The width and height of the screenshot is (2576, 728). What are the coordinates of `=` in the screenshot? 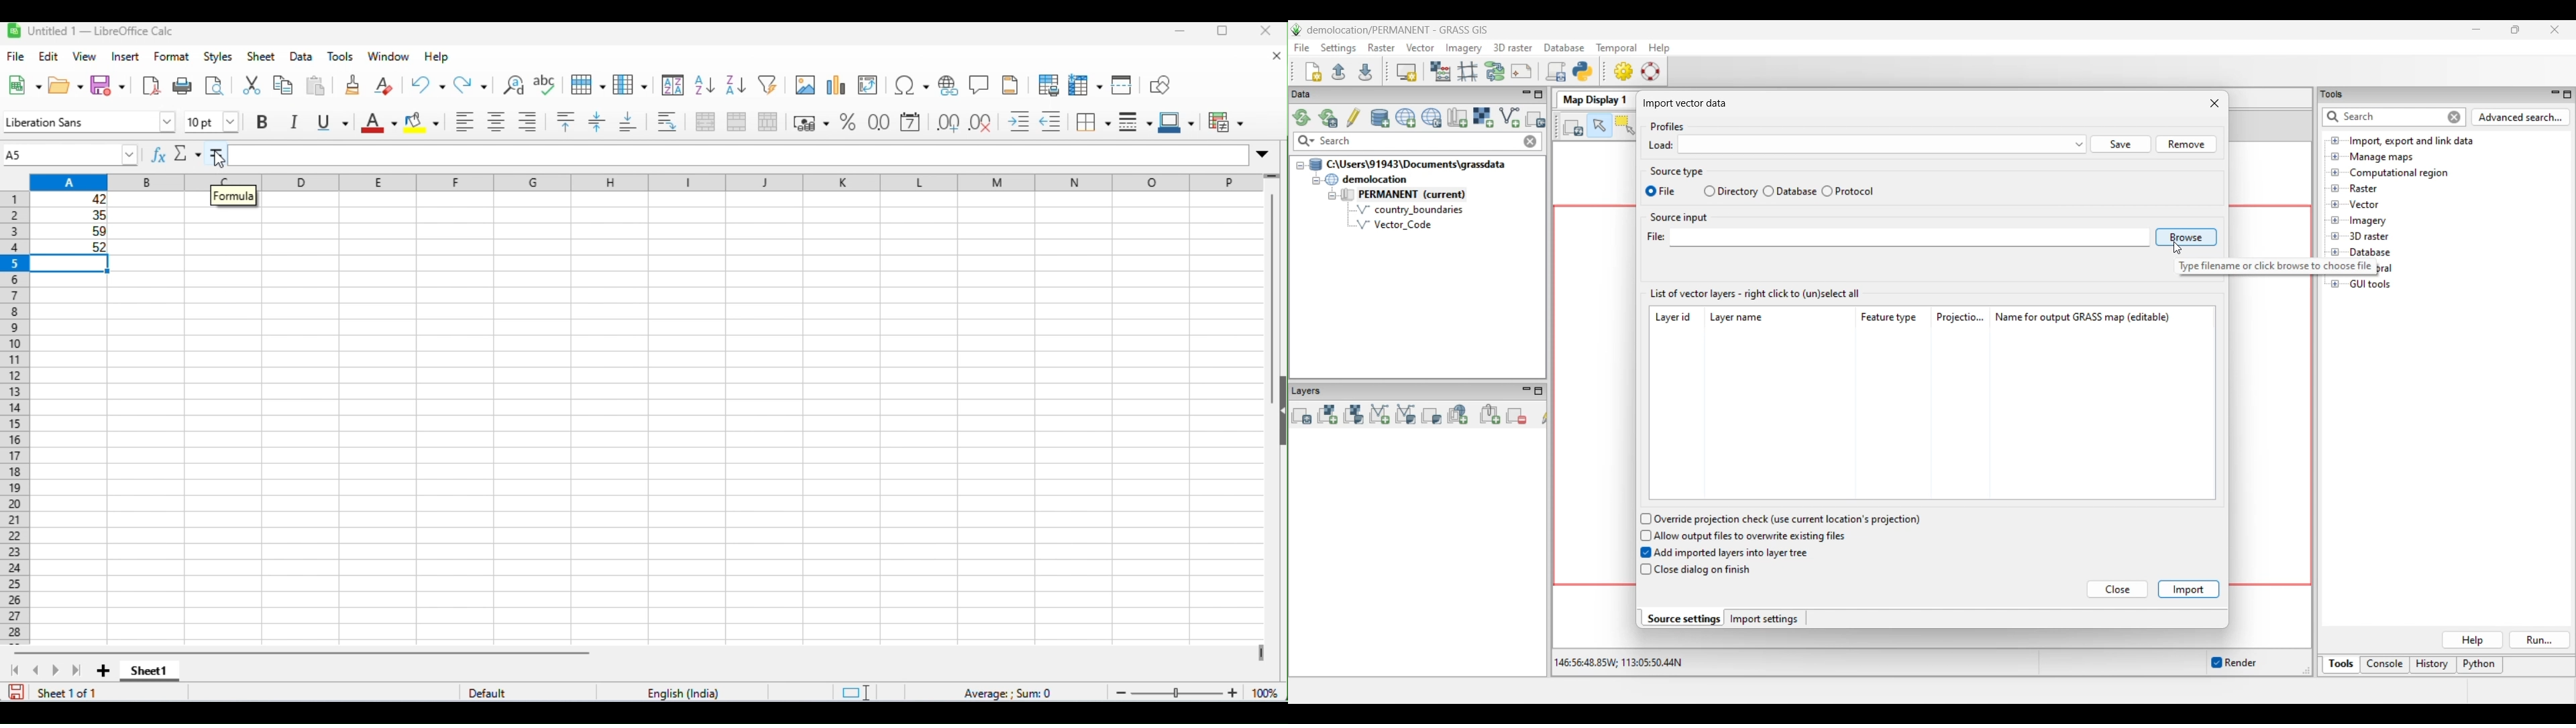 It's located at (217, 152).